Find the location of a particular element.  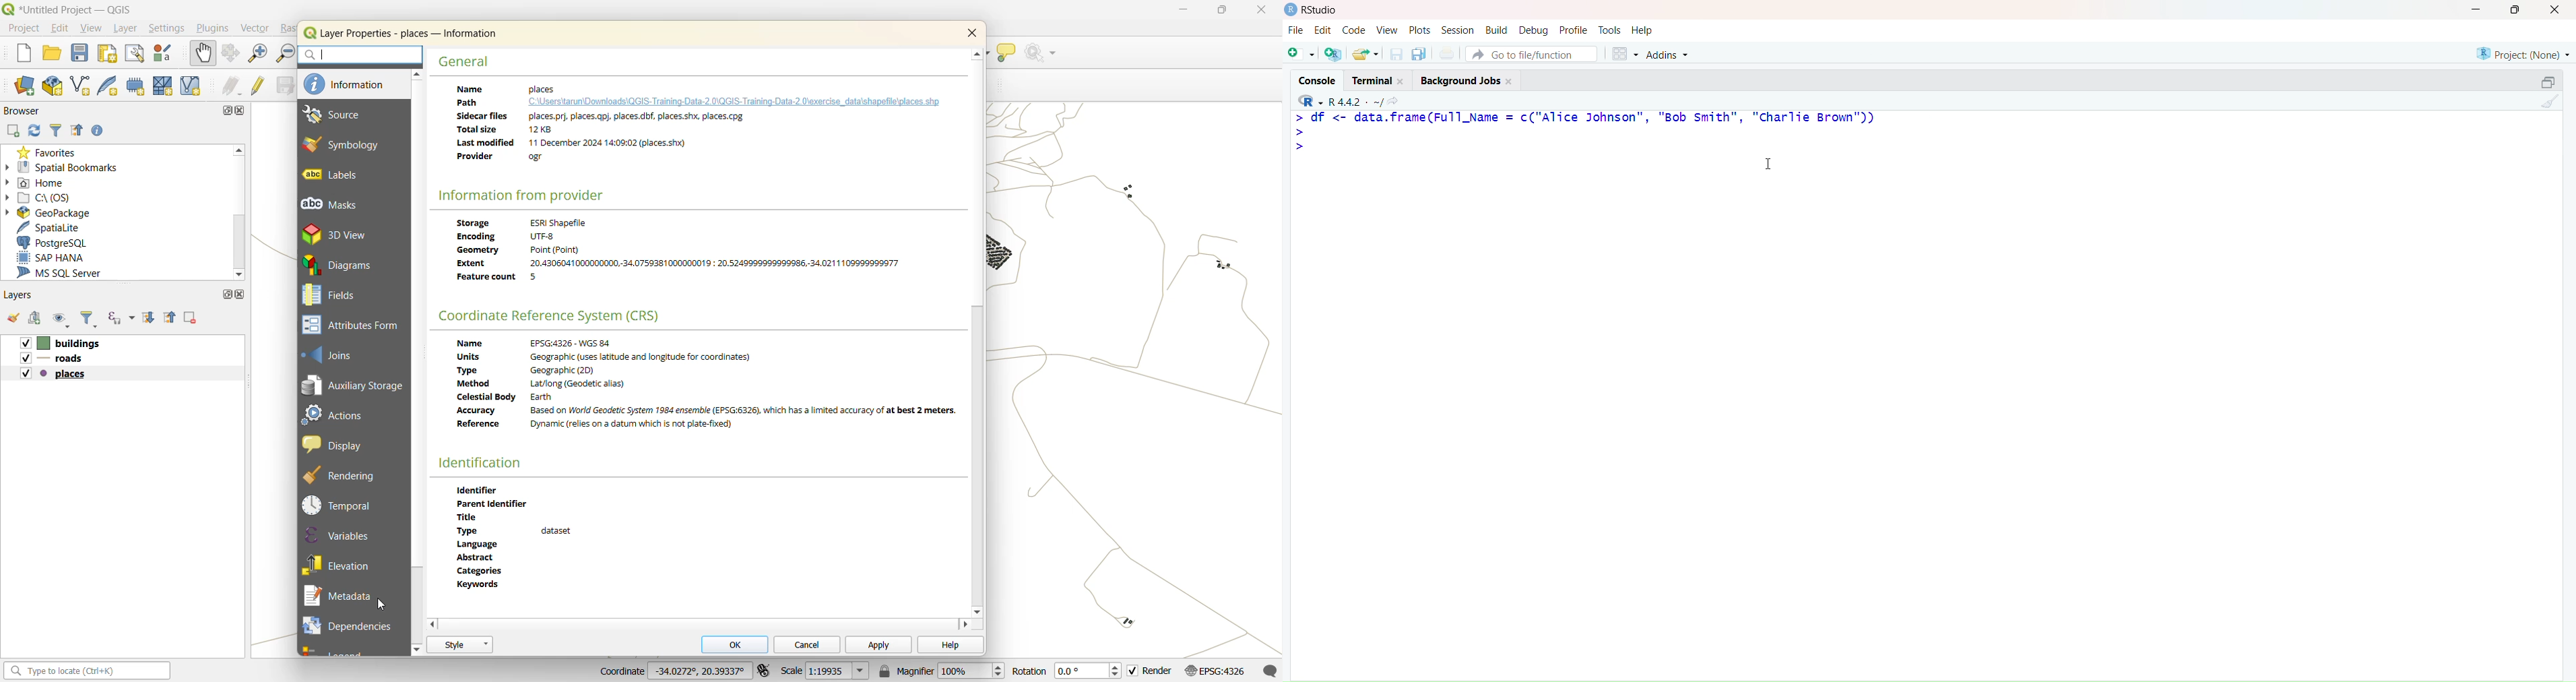

Clear console (Ctrl + L) is located at coordinates (2548, 103).